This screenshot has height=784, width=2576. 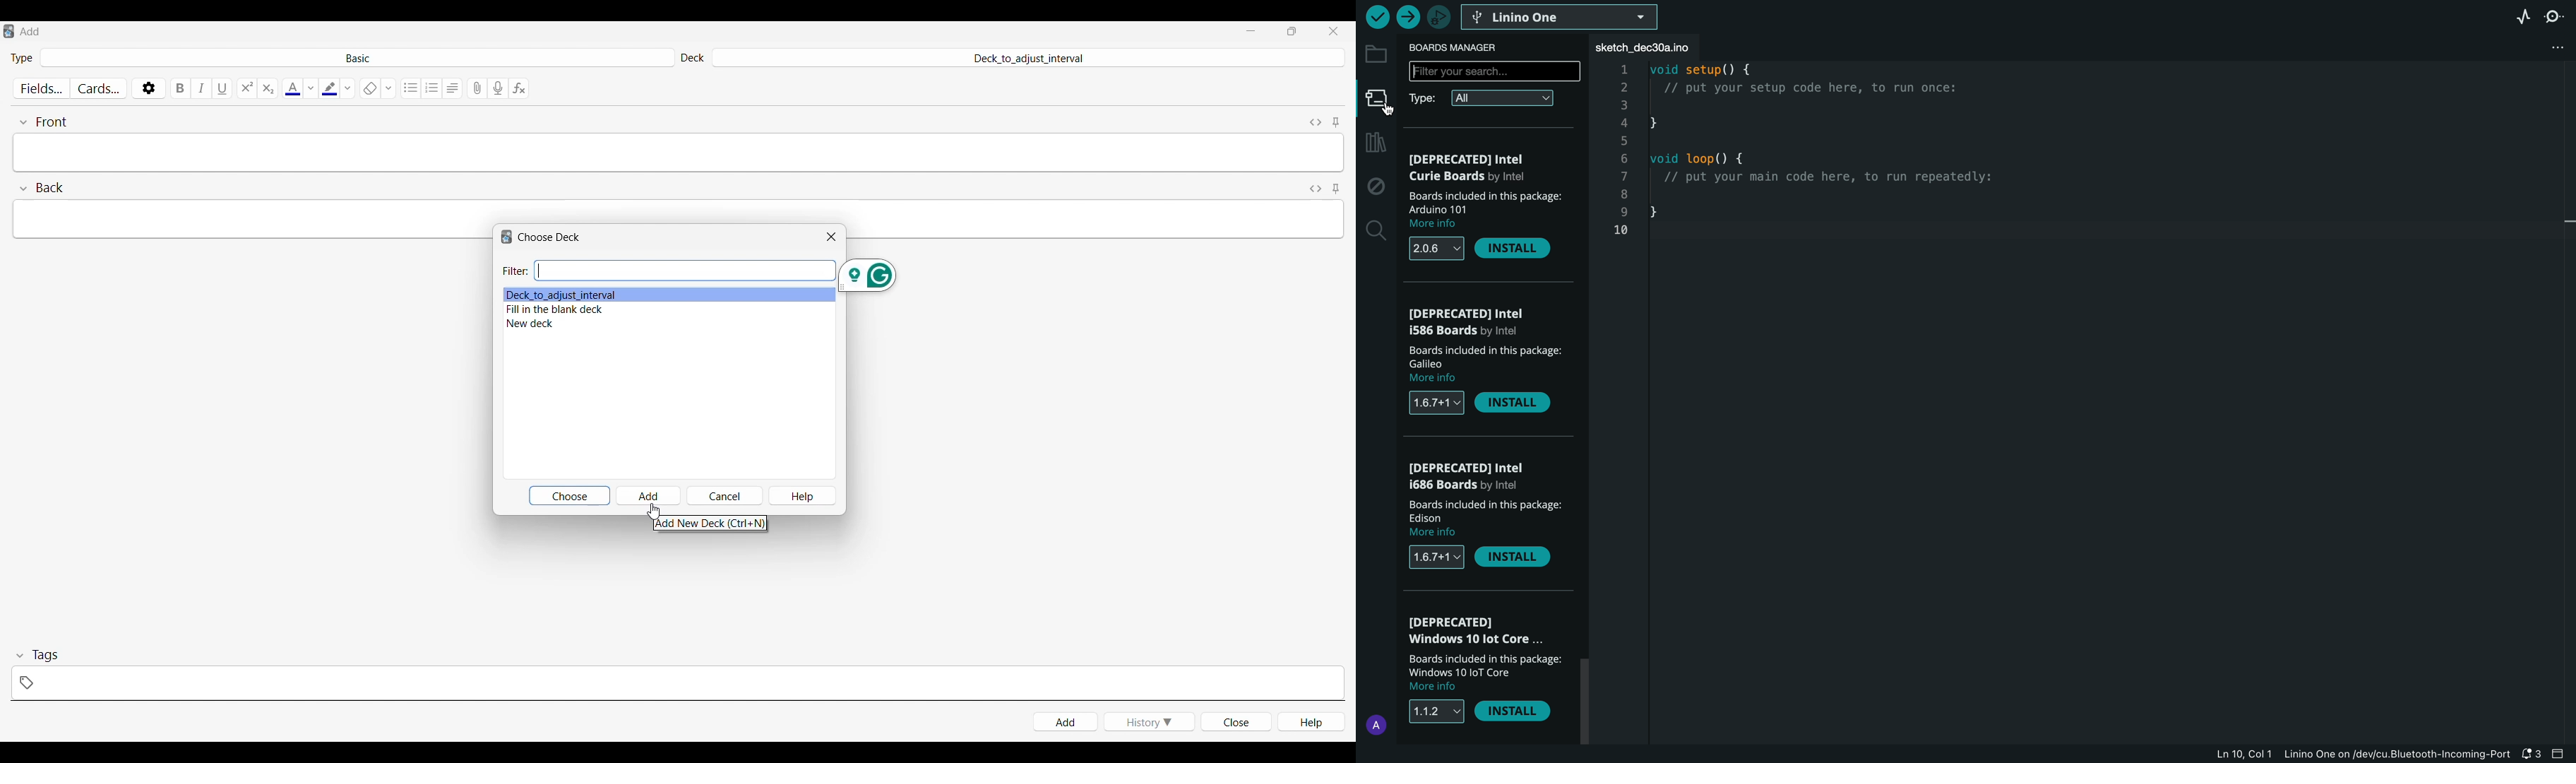 I want to click on Add, so click(x=649, y=495).